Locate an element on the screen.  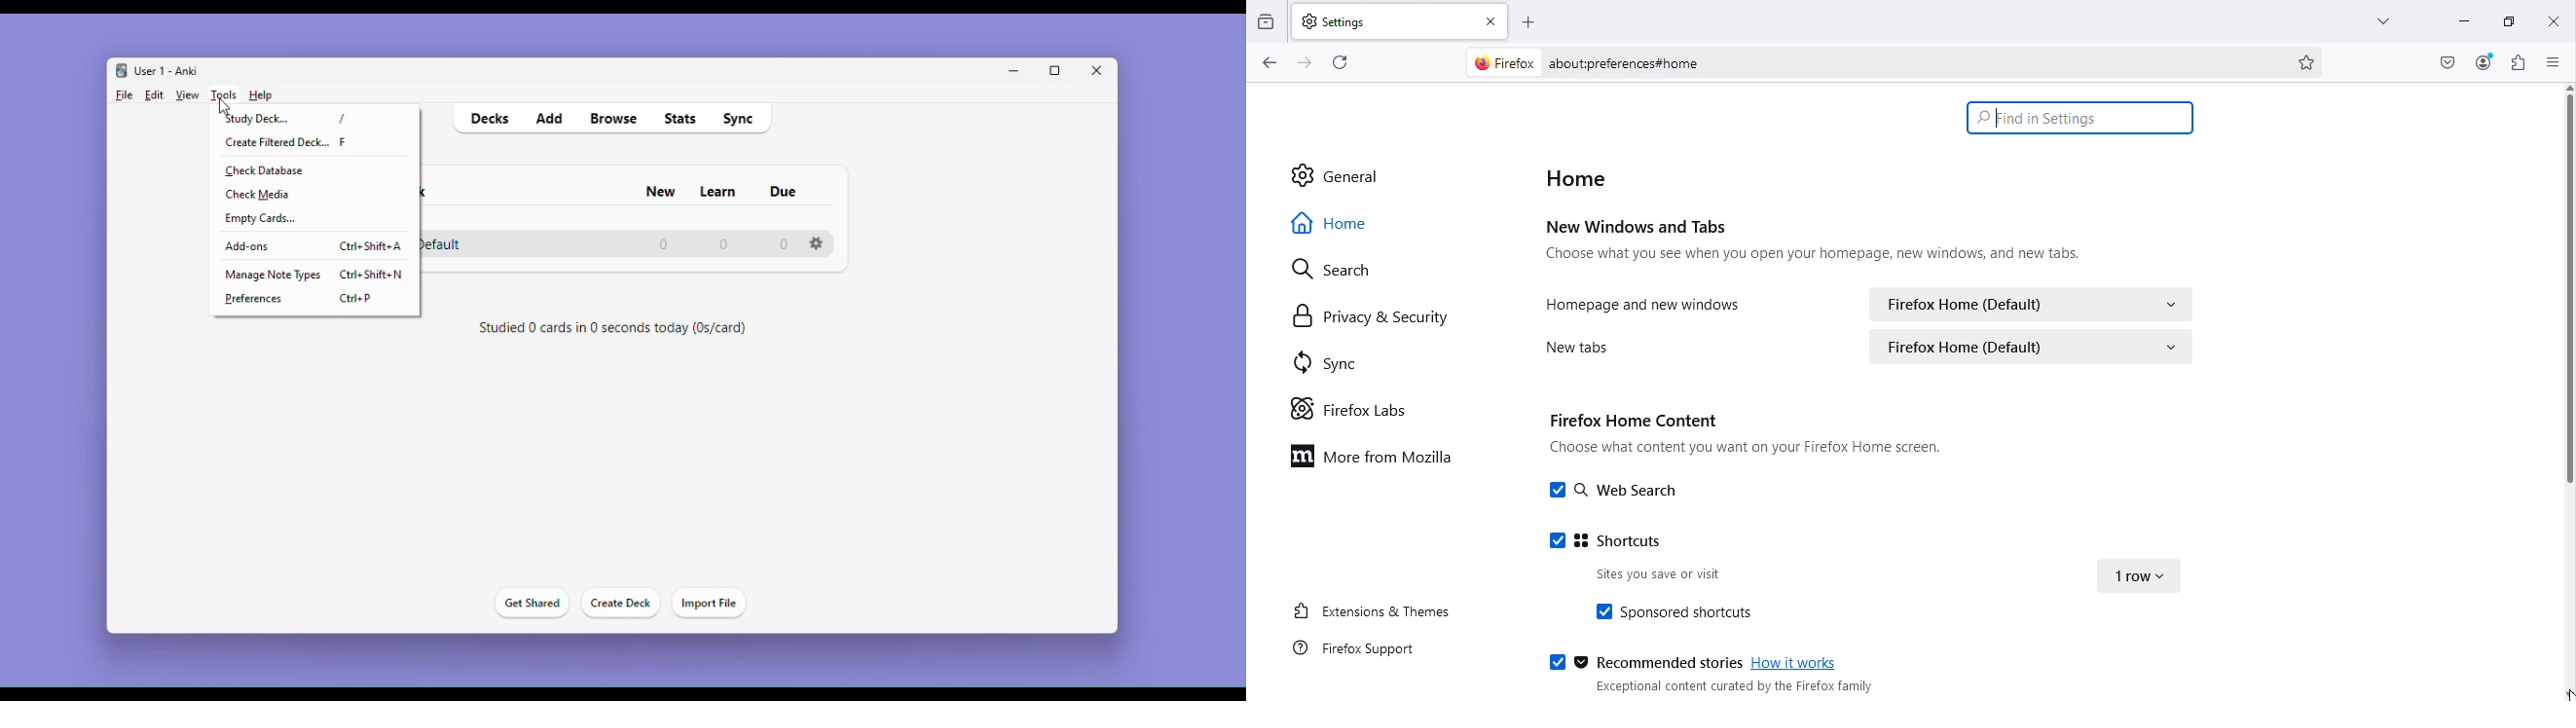
Minimize is located at coordinates (1016, 71).